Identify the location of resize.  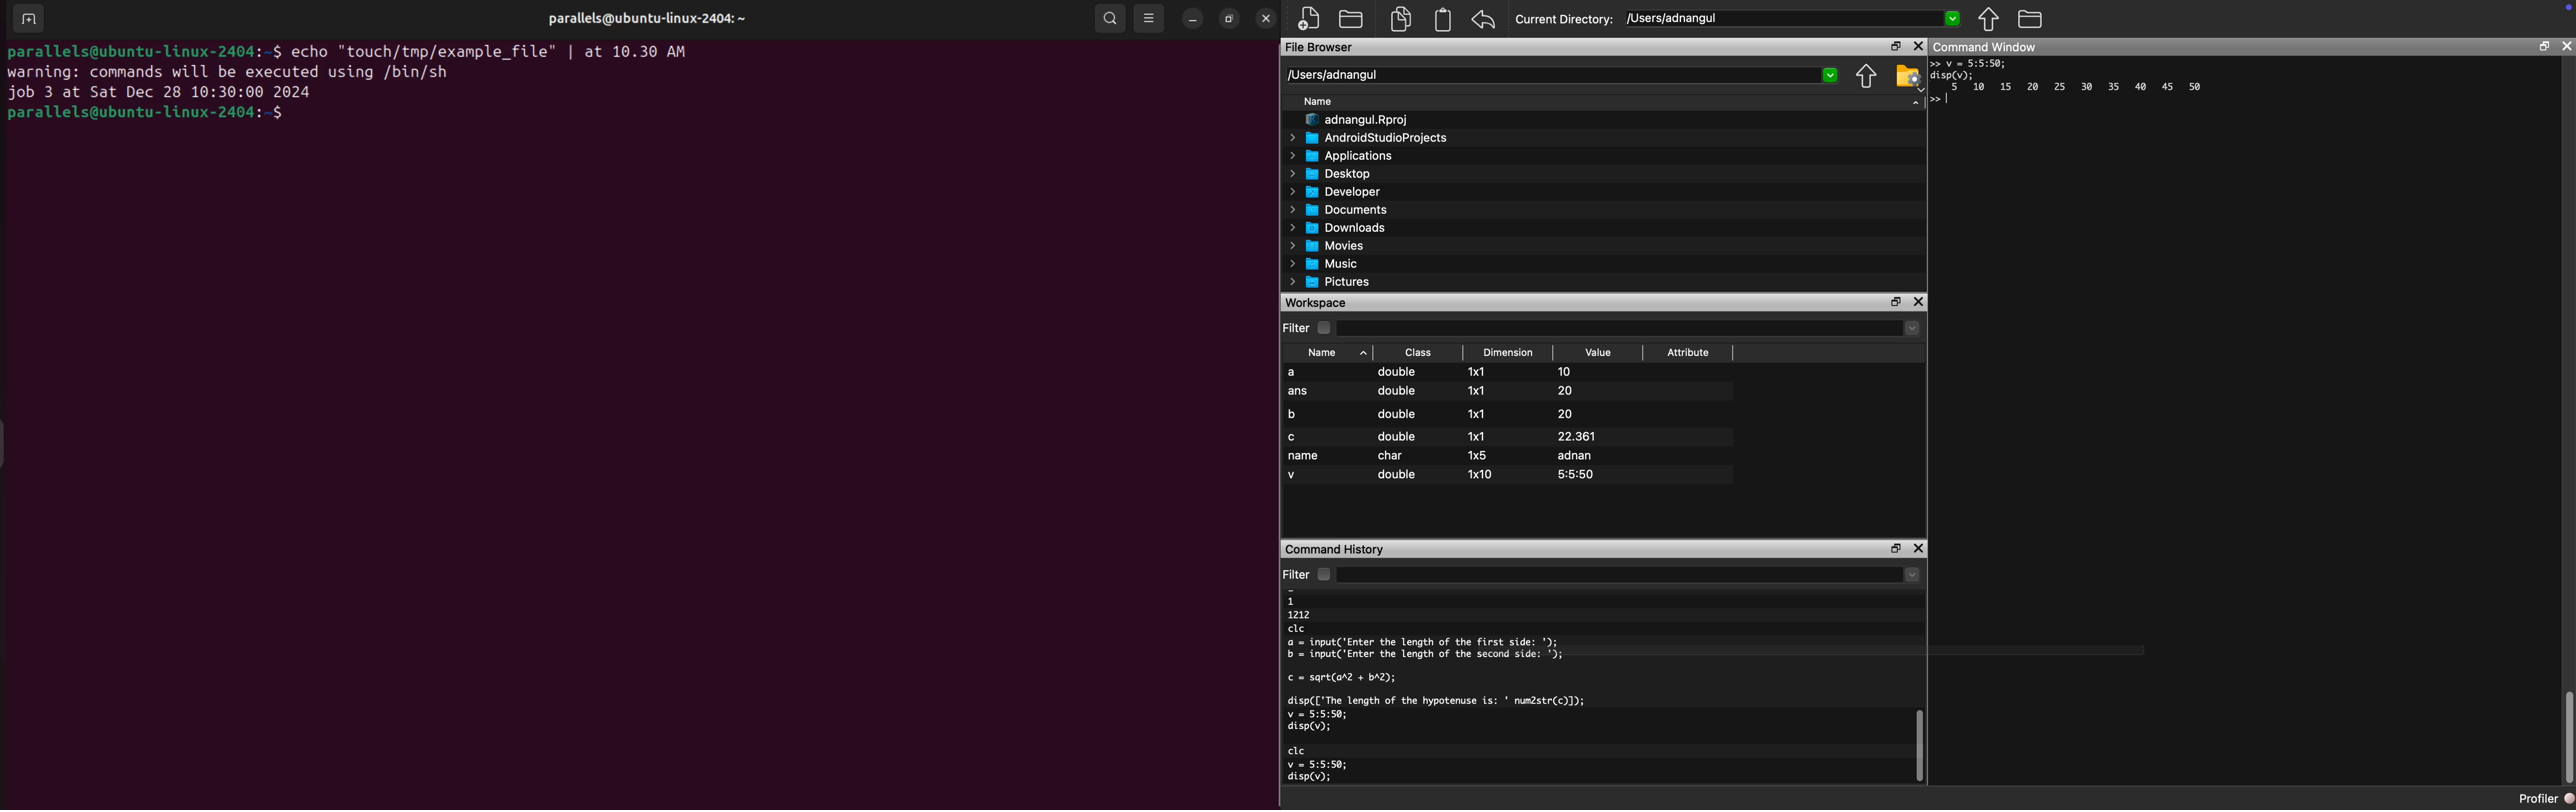
(1229, 18).